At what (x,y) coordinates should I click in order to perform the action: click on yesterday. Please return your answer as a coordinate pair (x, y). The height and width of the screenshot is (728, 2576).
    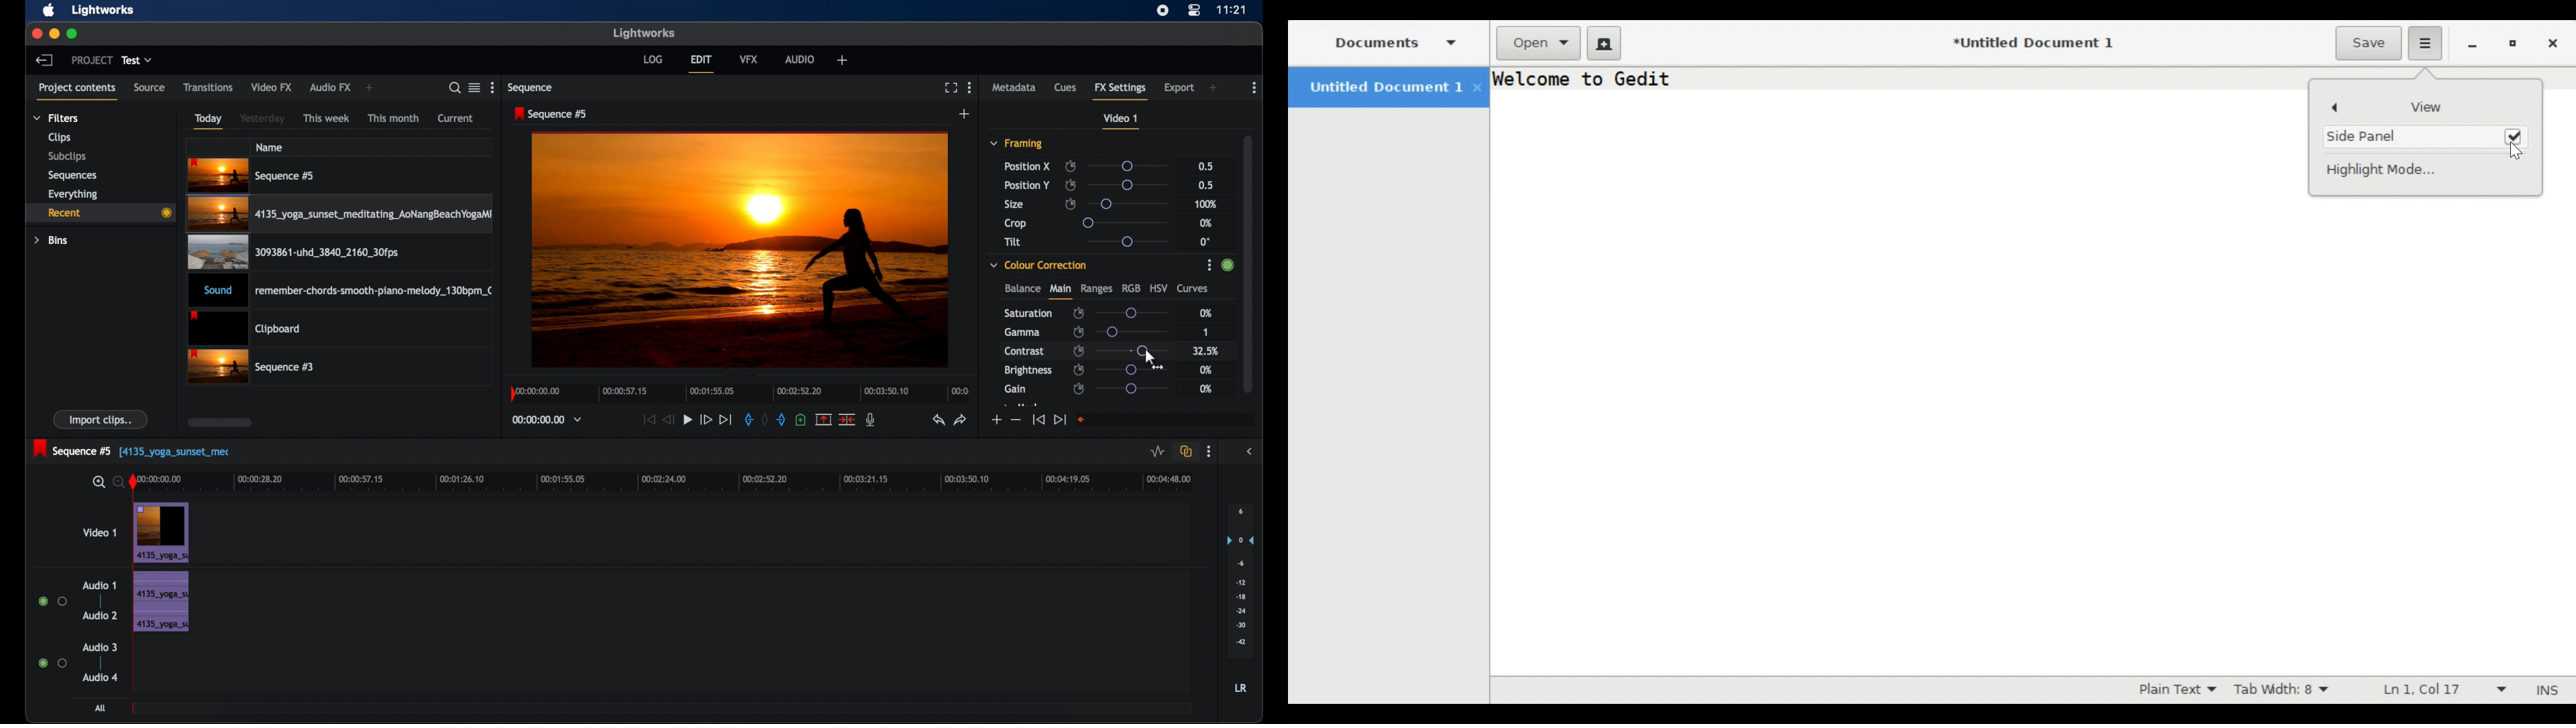
    Looking at the image, I should click on (262, 119).